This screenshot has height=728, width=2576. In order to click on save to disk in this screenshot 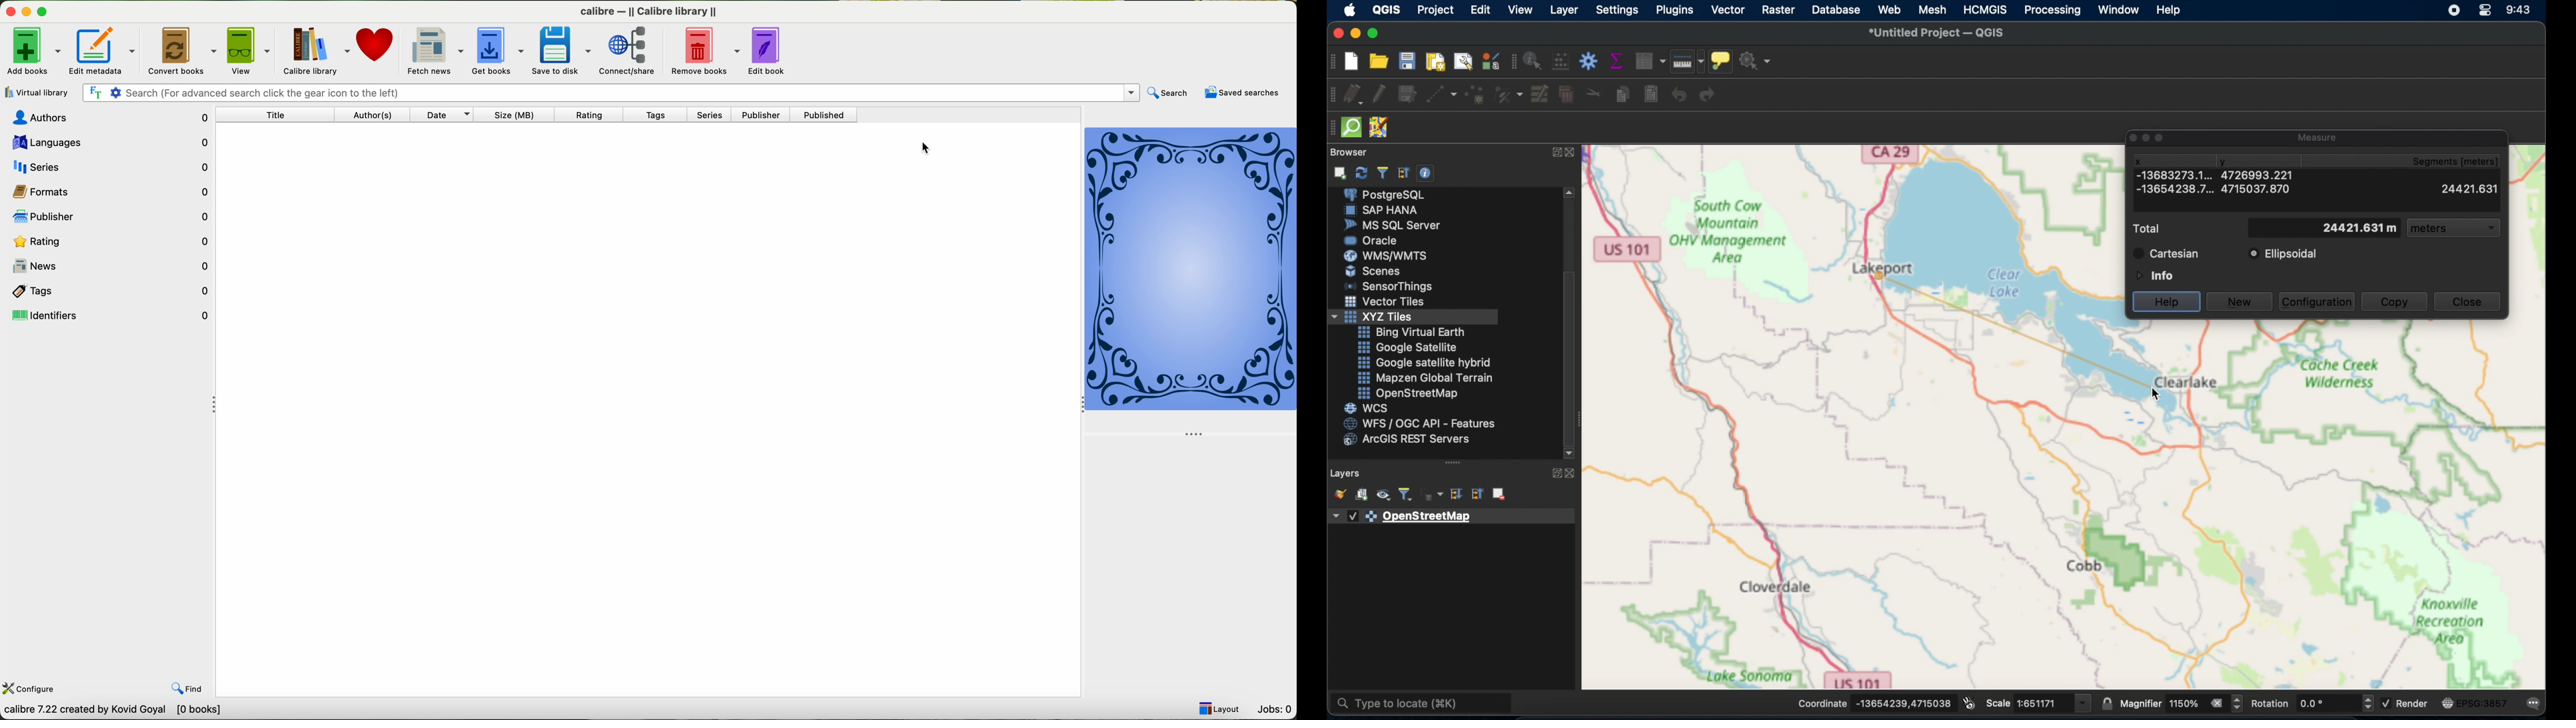, I will do `click(565, 51)`.